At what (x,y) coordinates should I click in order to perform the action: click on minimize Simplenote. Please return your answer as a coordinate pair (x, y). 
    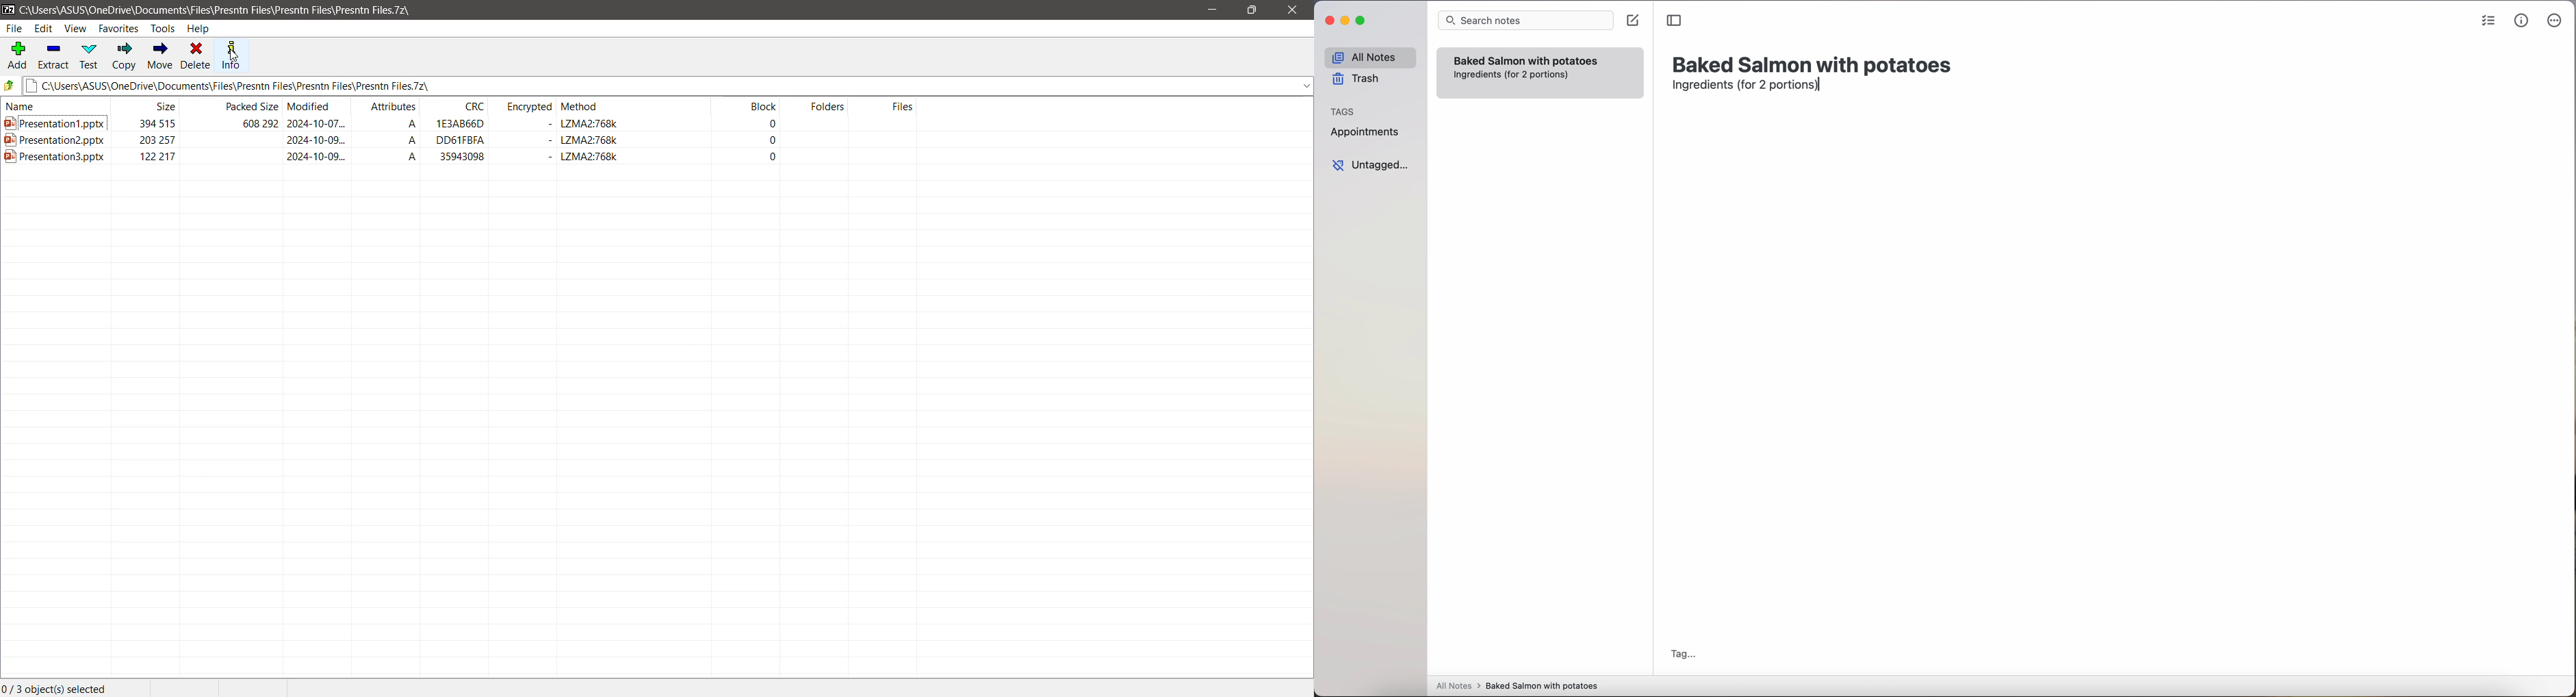
    Looking at the image, I should click on (1345, 21).